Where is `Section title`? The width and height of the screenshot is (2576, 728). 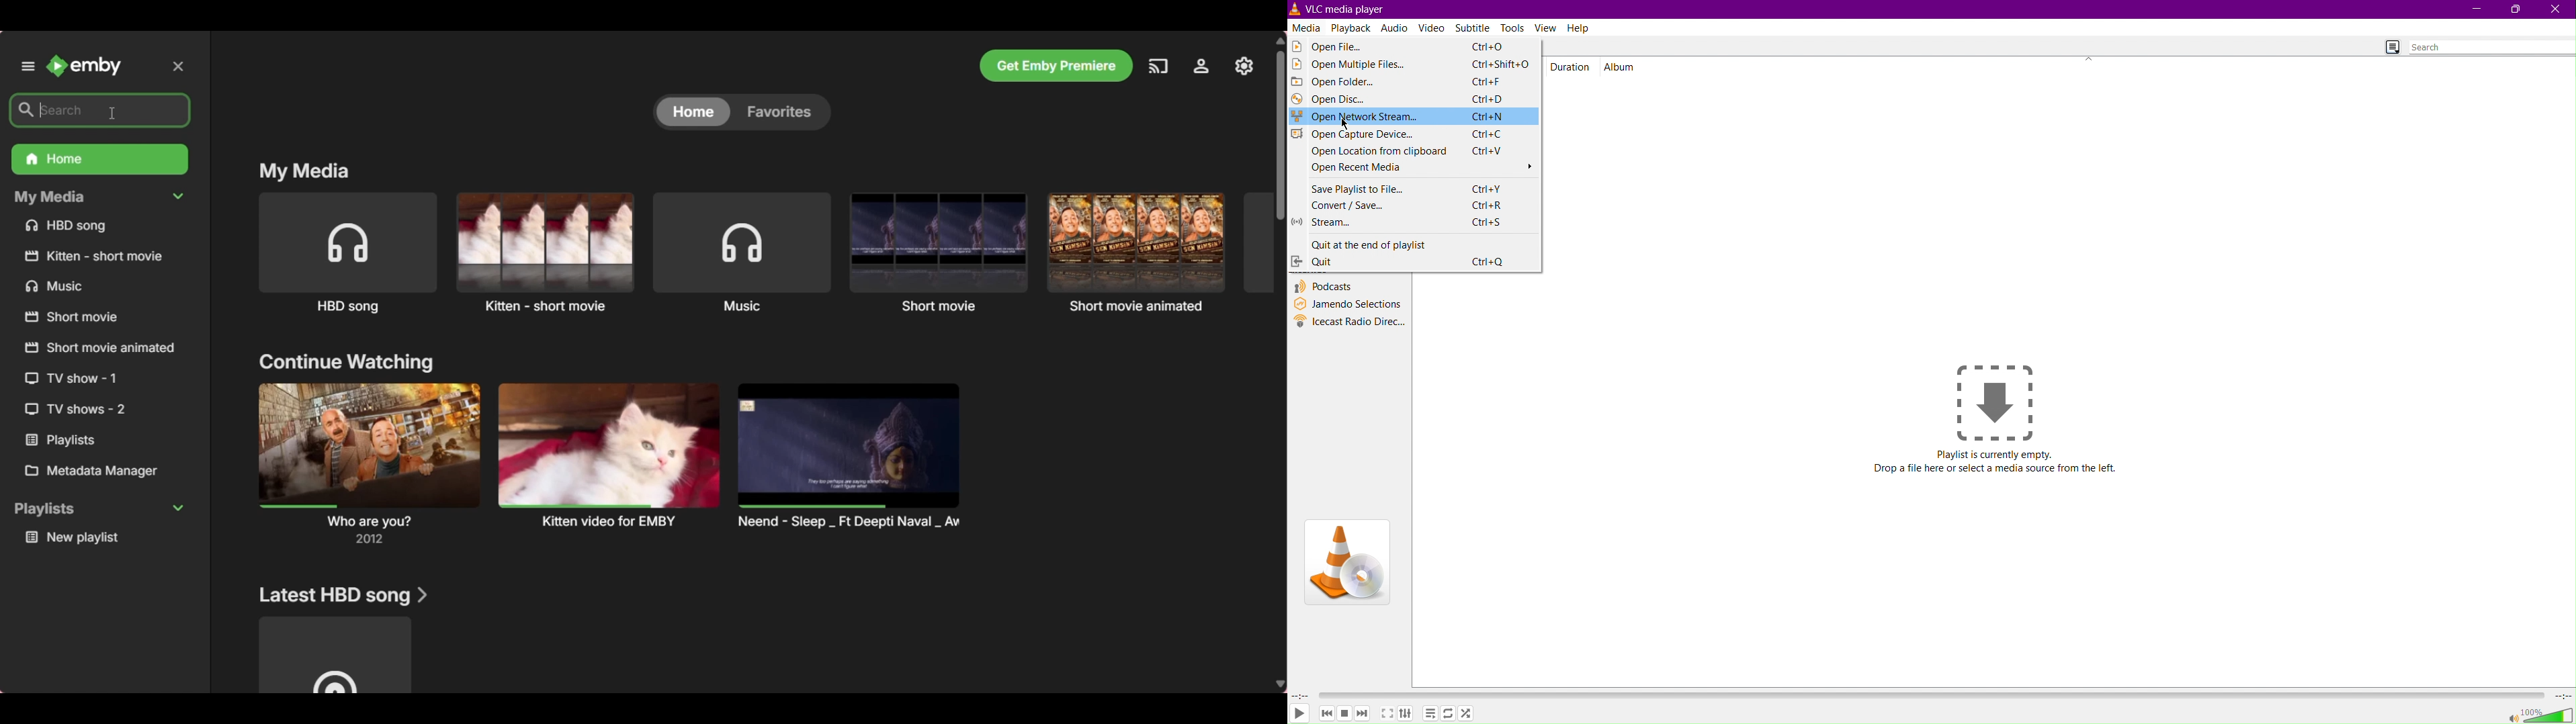 Section title is located at coordinates (304, 172).